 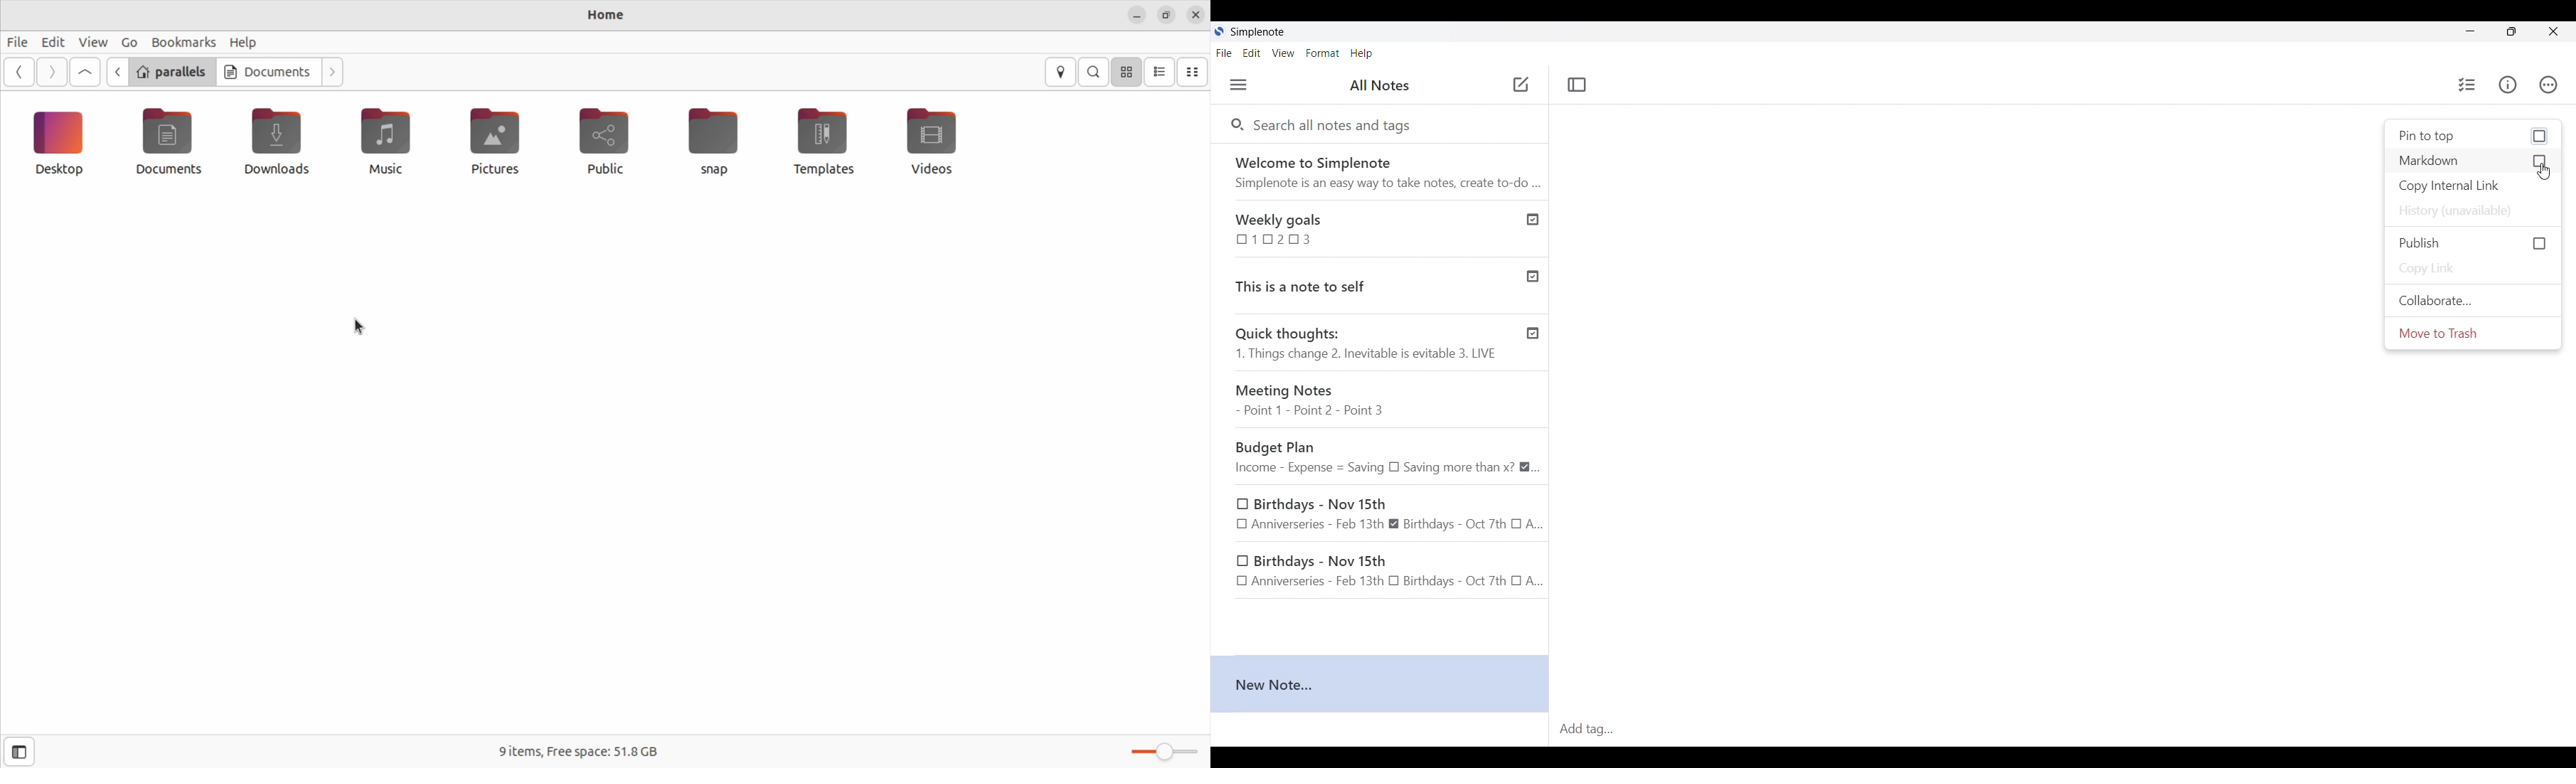 I want to click on Format menu, so click(x=1322, y=53).